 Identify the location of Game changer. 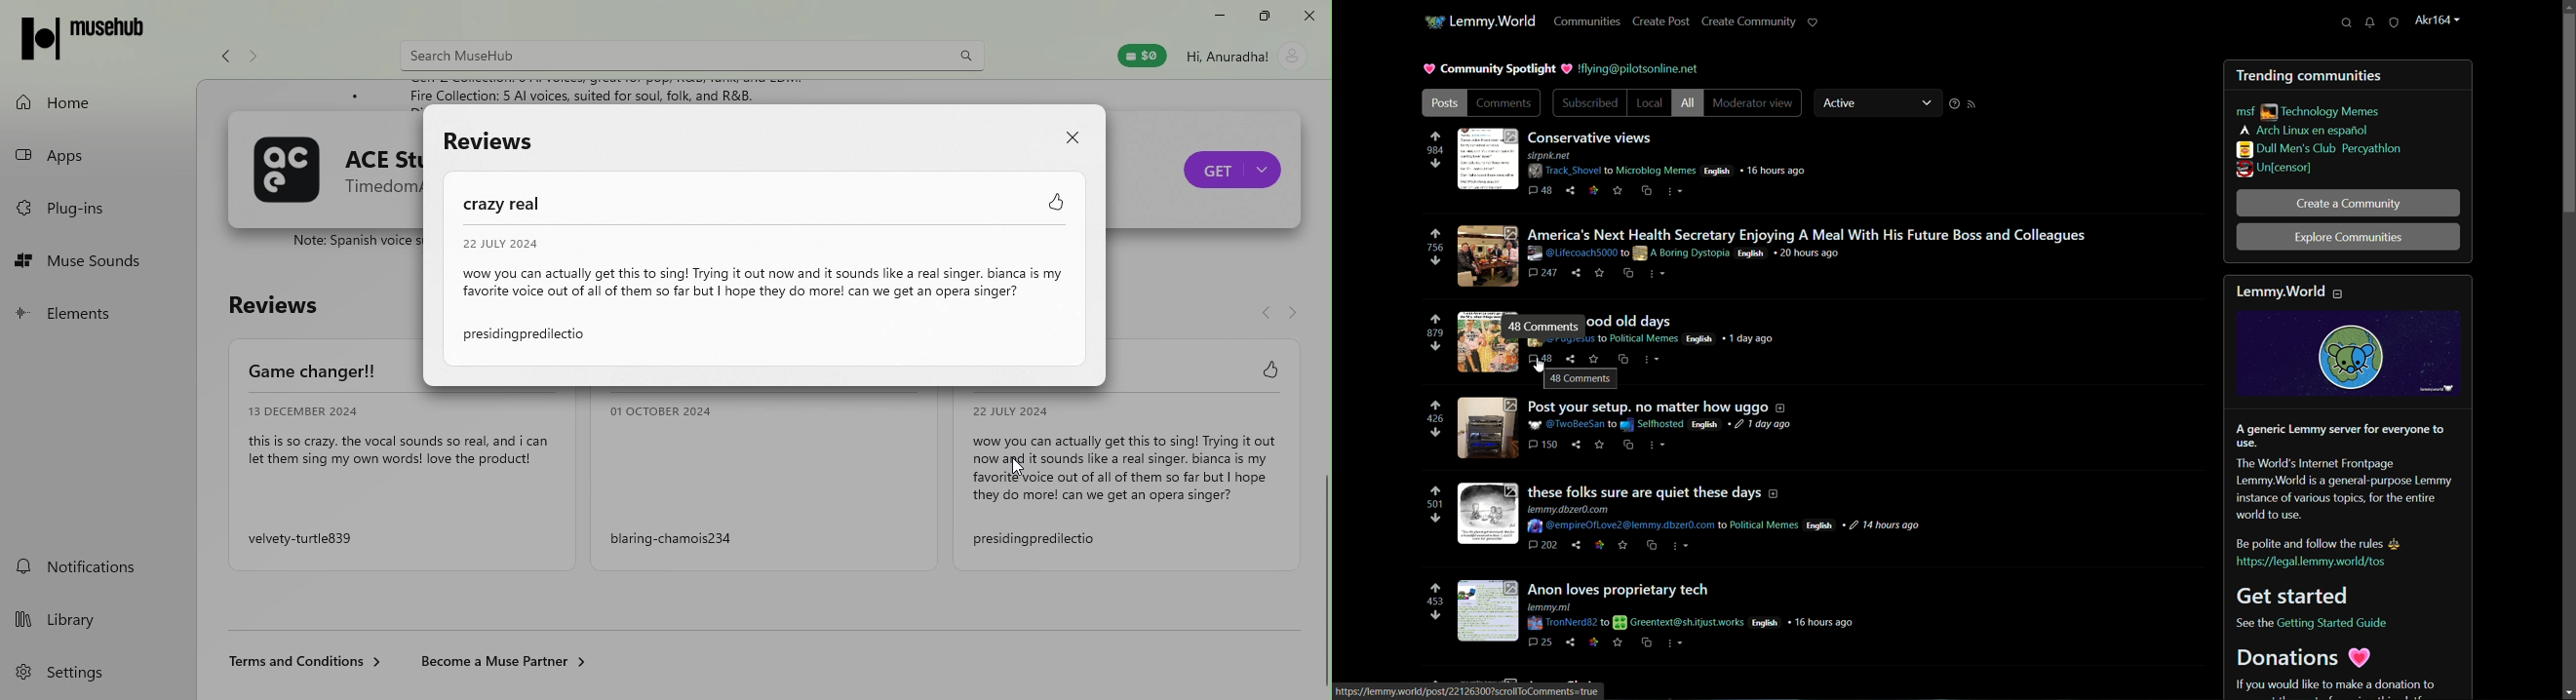
(300, 367).